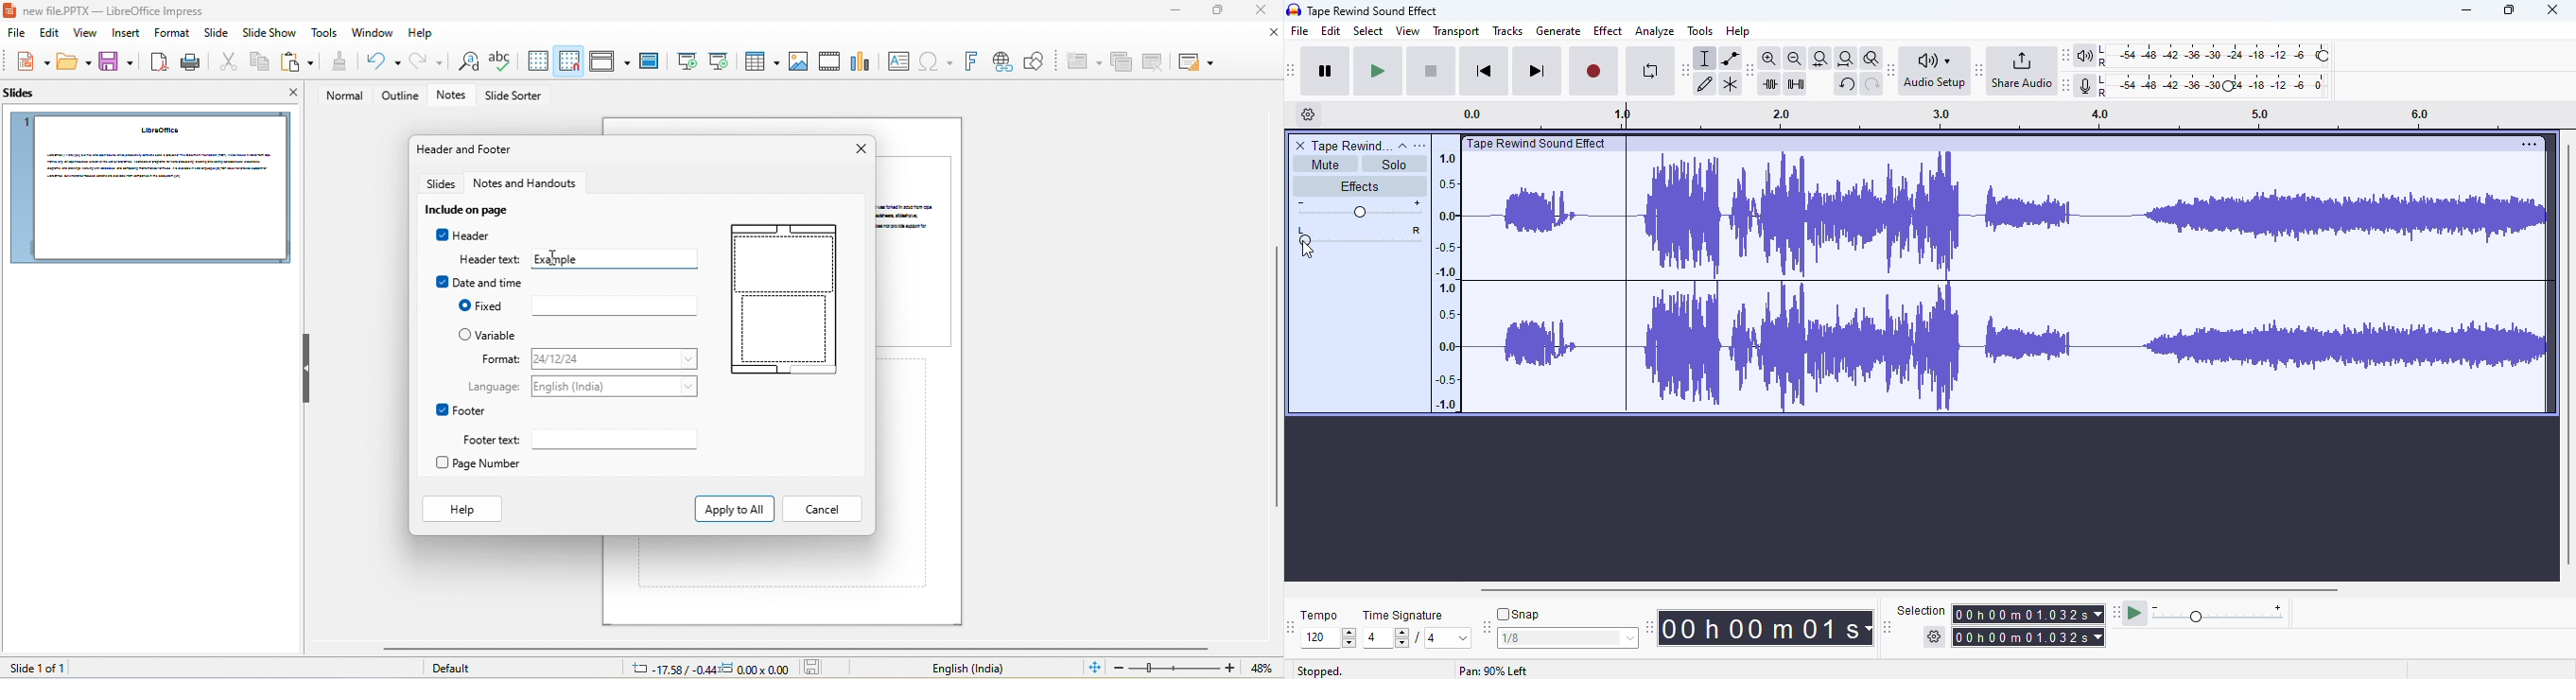 This screenshot has width=2576, height=700. What do you see at coordinates (621, 442) in the screenshot?
I see `footer text` at bounding box center [621, 442].